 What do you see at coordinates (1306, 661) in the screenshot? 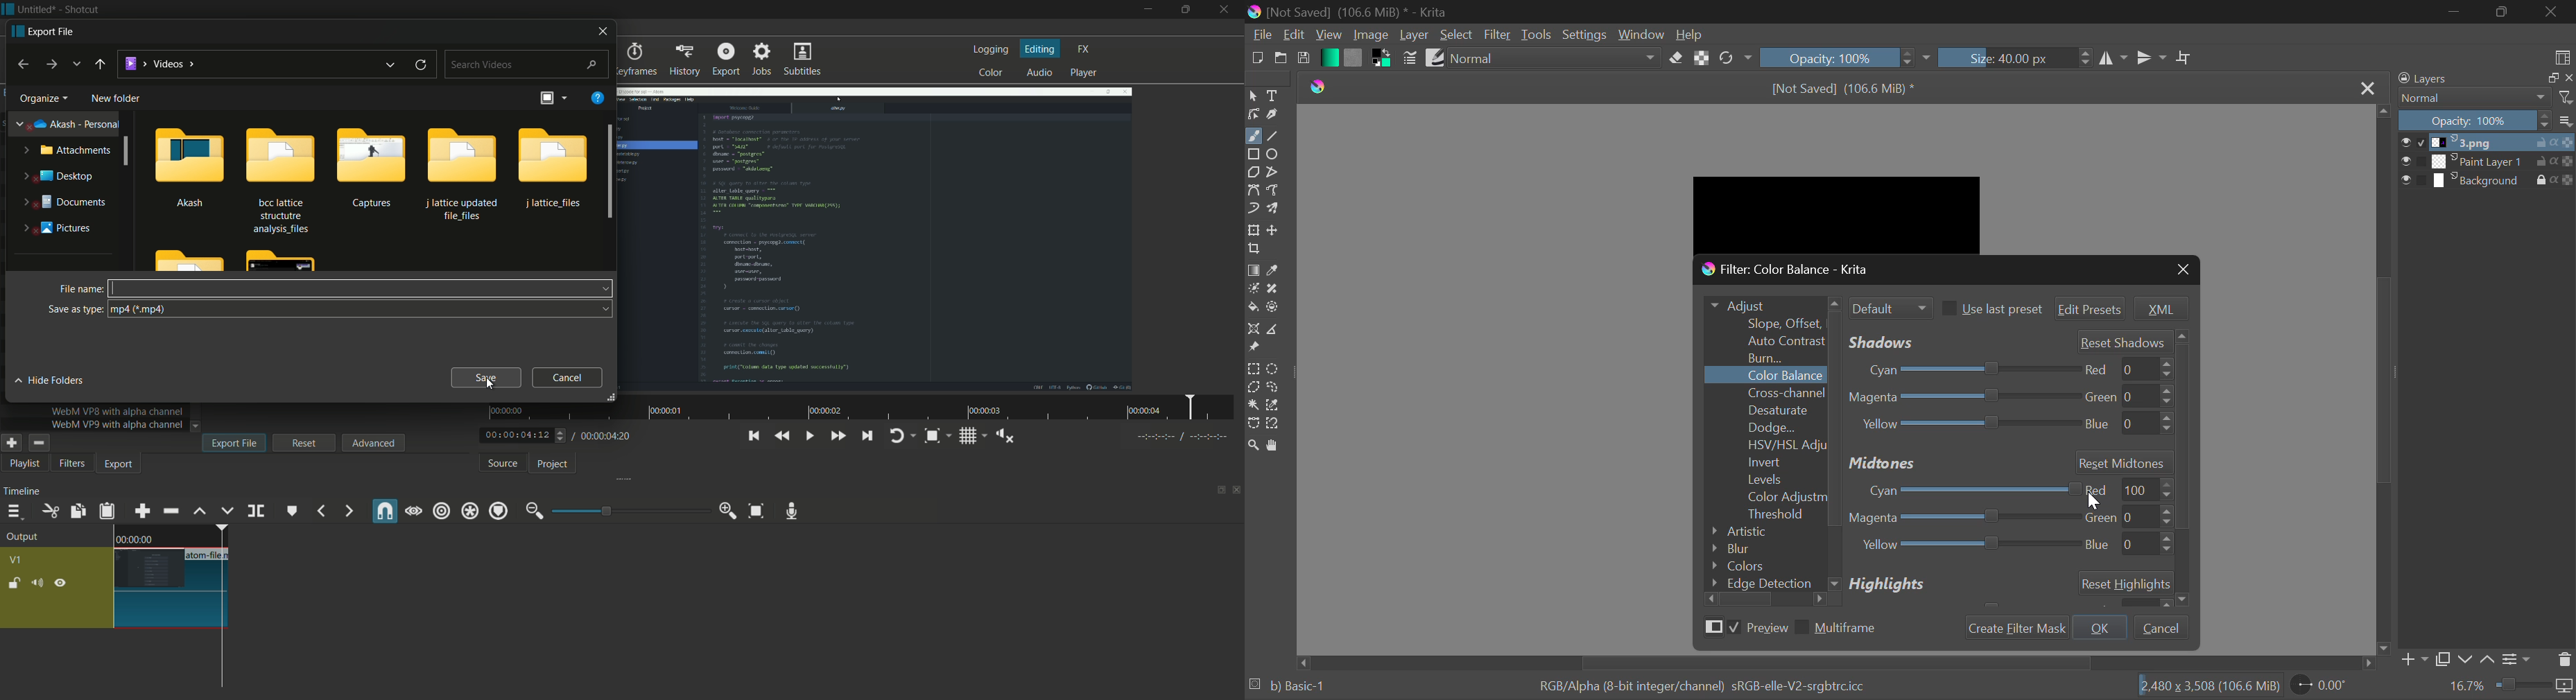
I see `move left` at bounding box center [1306, 661].